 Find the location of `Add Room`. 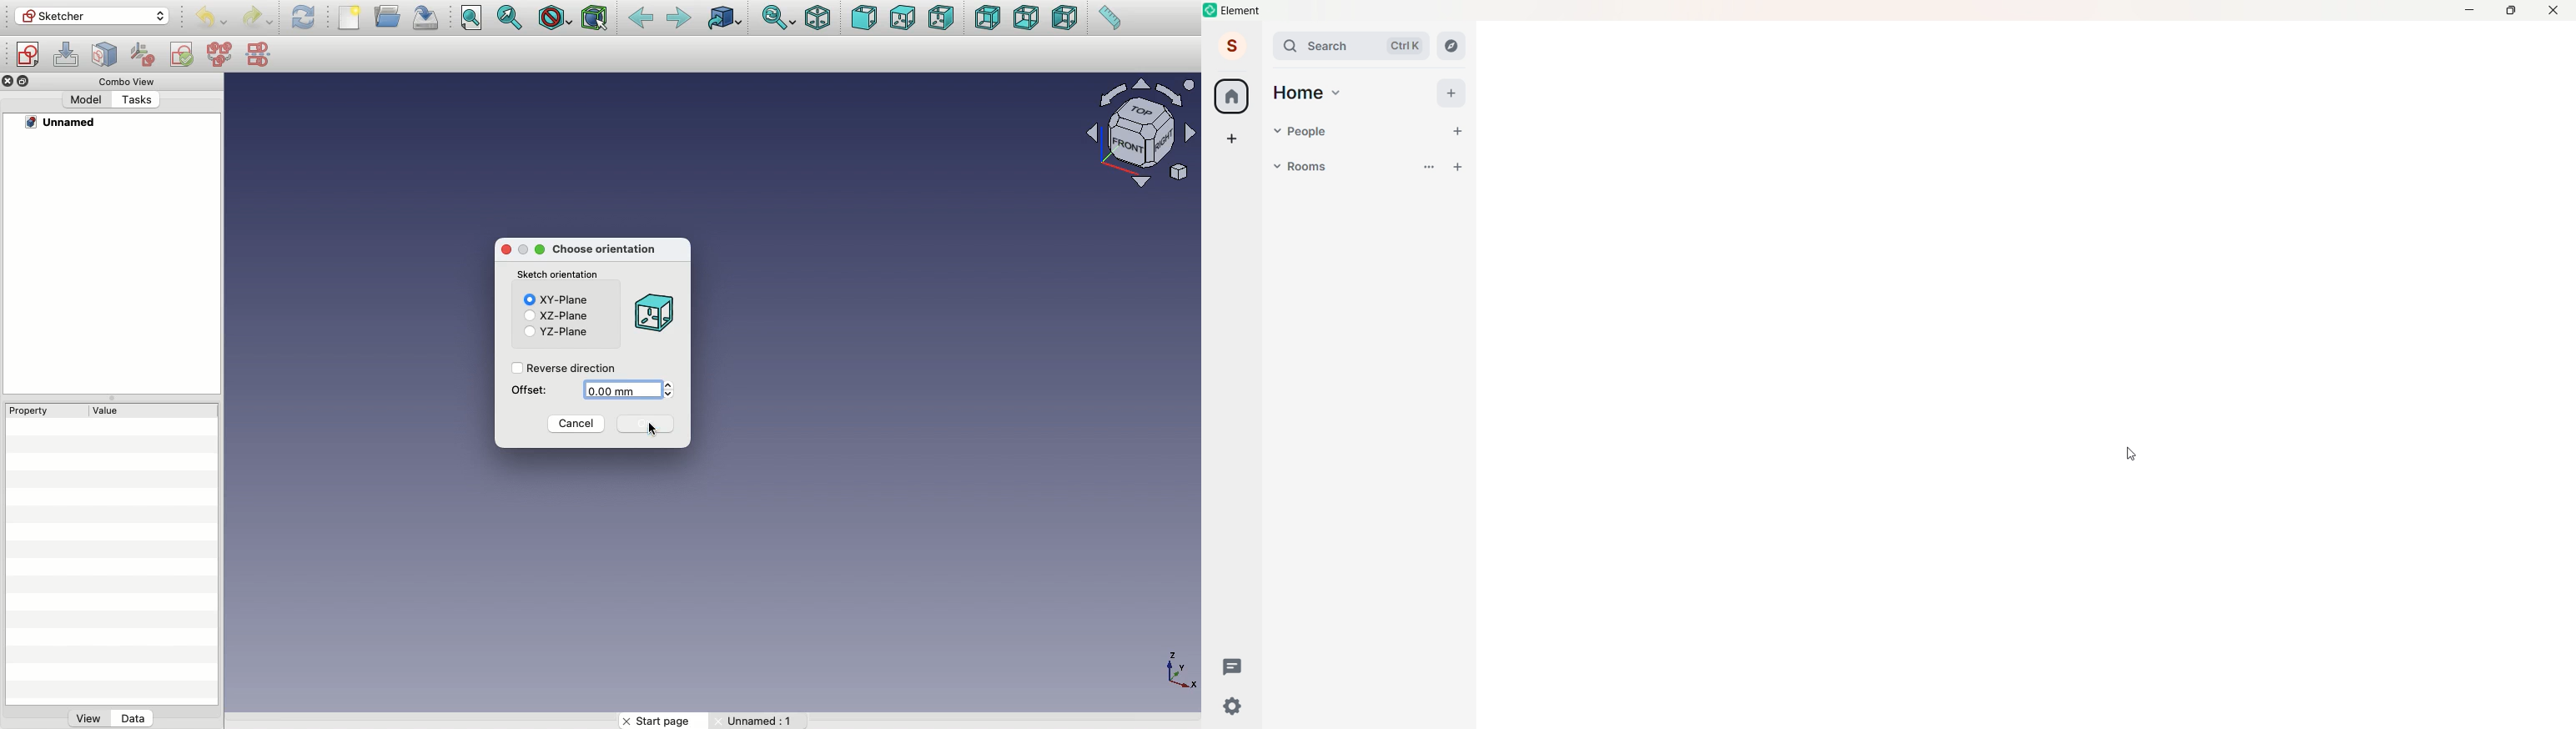

Add Room is located at coordinates (1458, 166).